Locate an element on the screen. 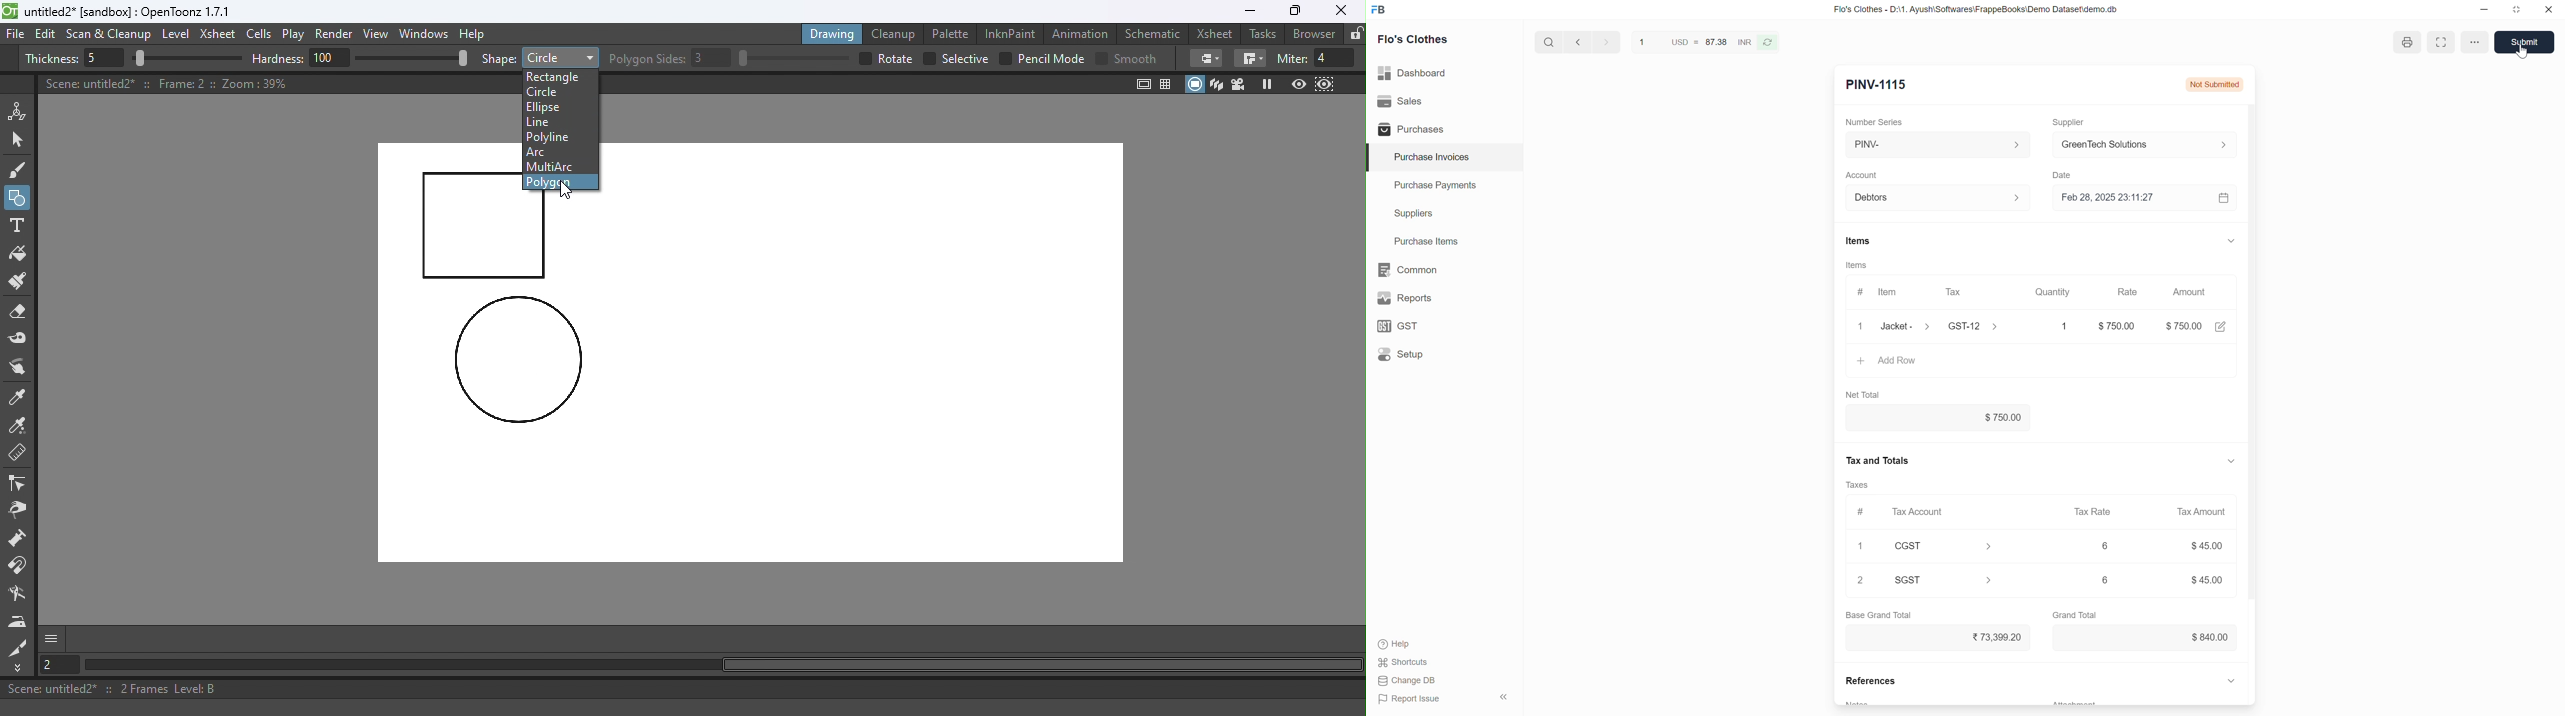 Image resolution: width=2576 pixels, height=728 pixels. Number Series is located at coordinates (1874, 122).